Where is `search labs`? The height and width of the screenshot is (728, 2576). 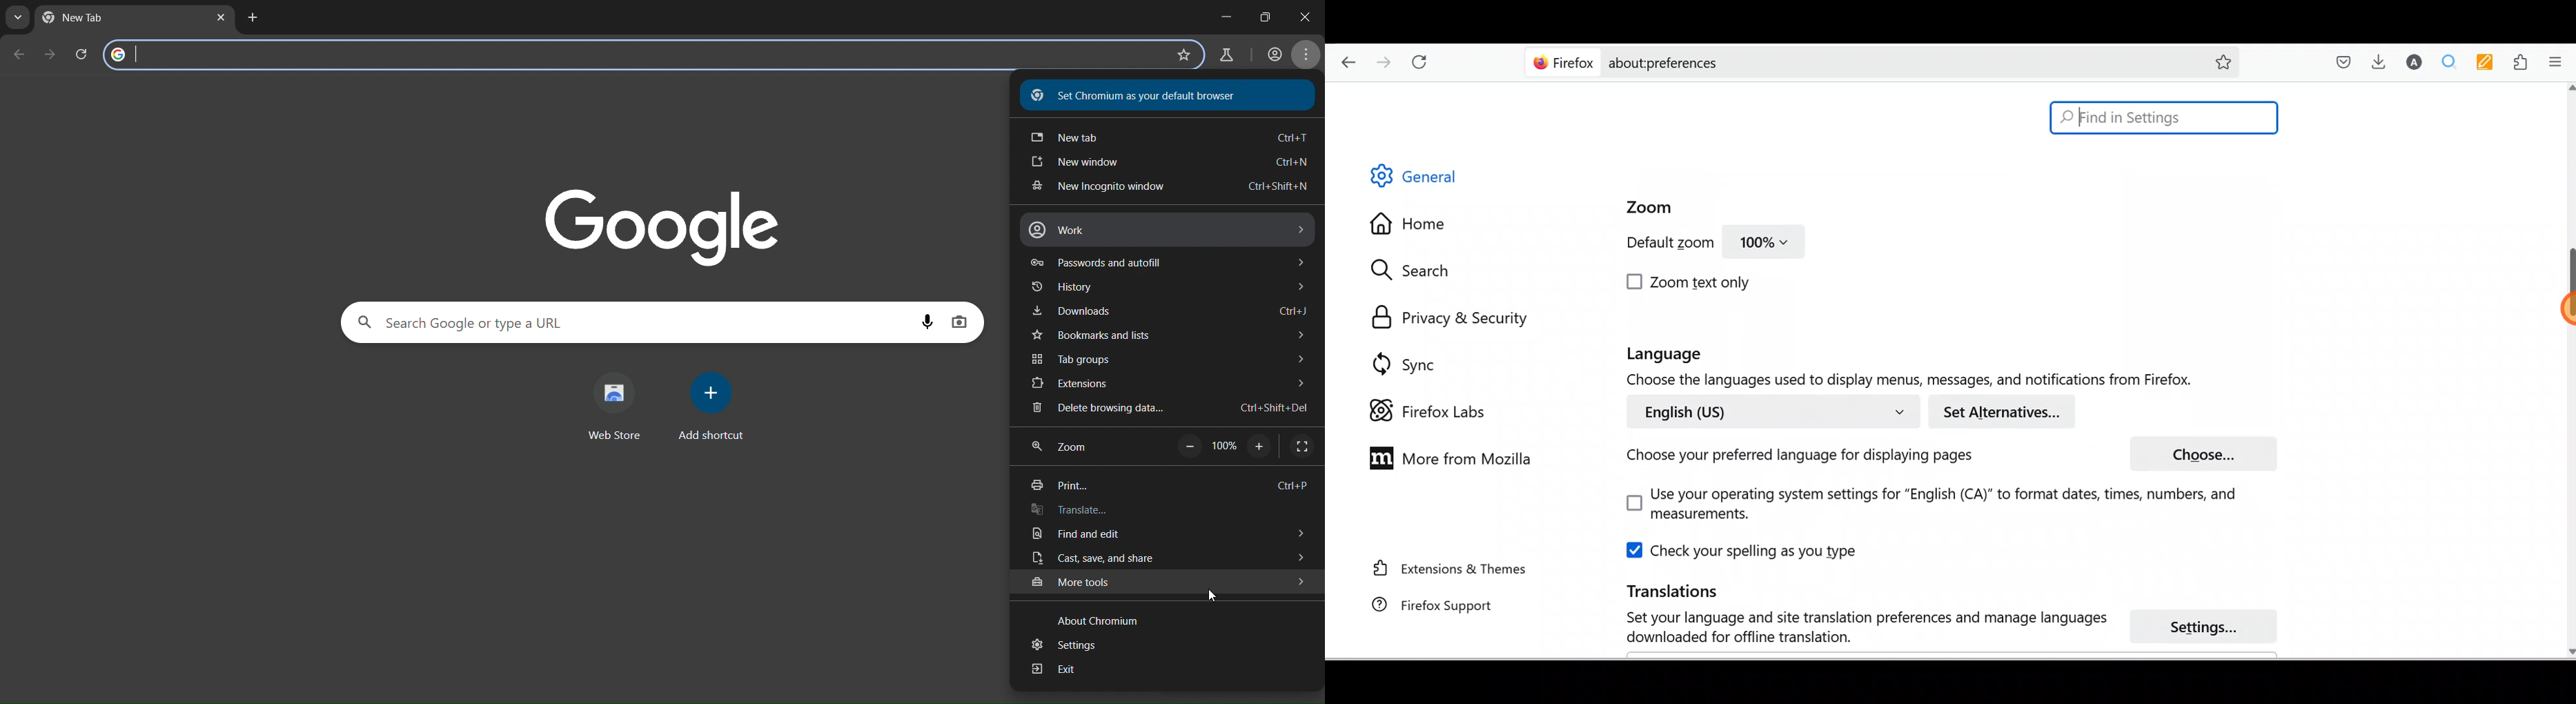
search labs is located at coordinates (1225, 54).